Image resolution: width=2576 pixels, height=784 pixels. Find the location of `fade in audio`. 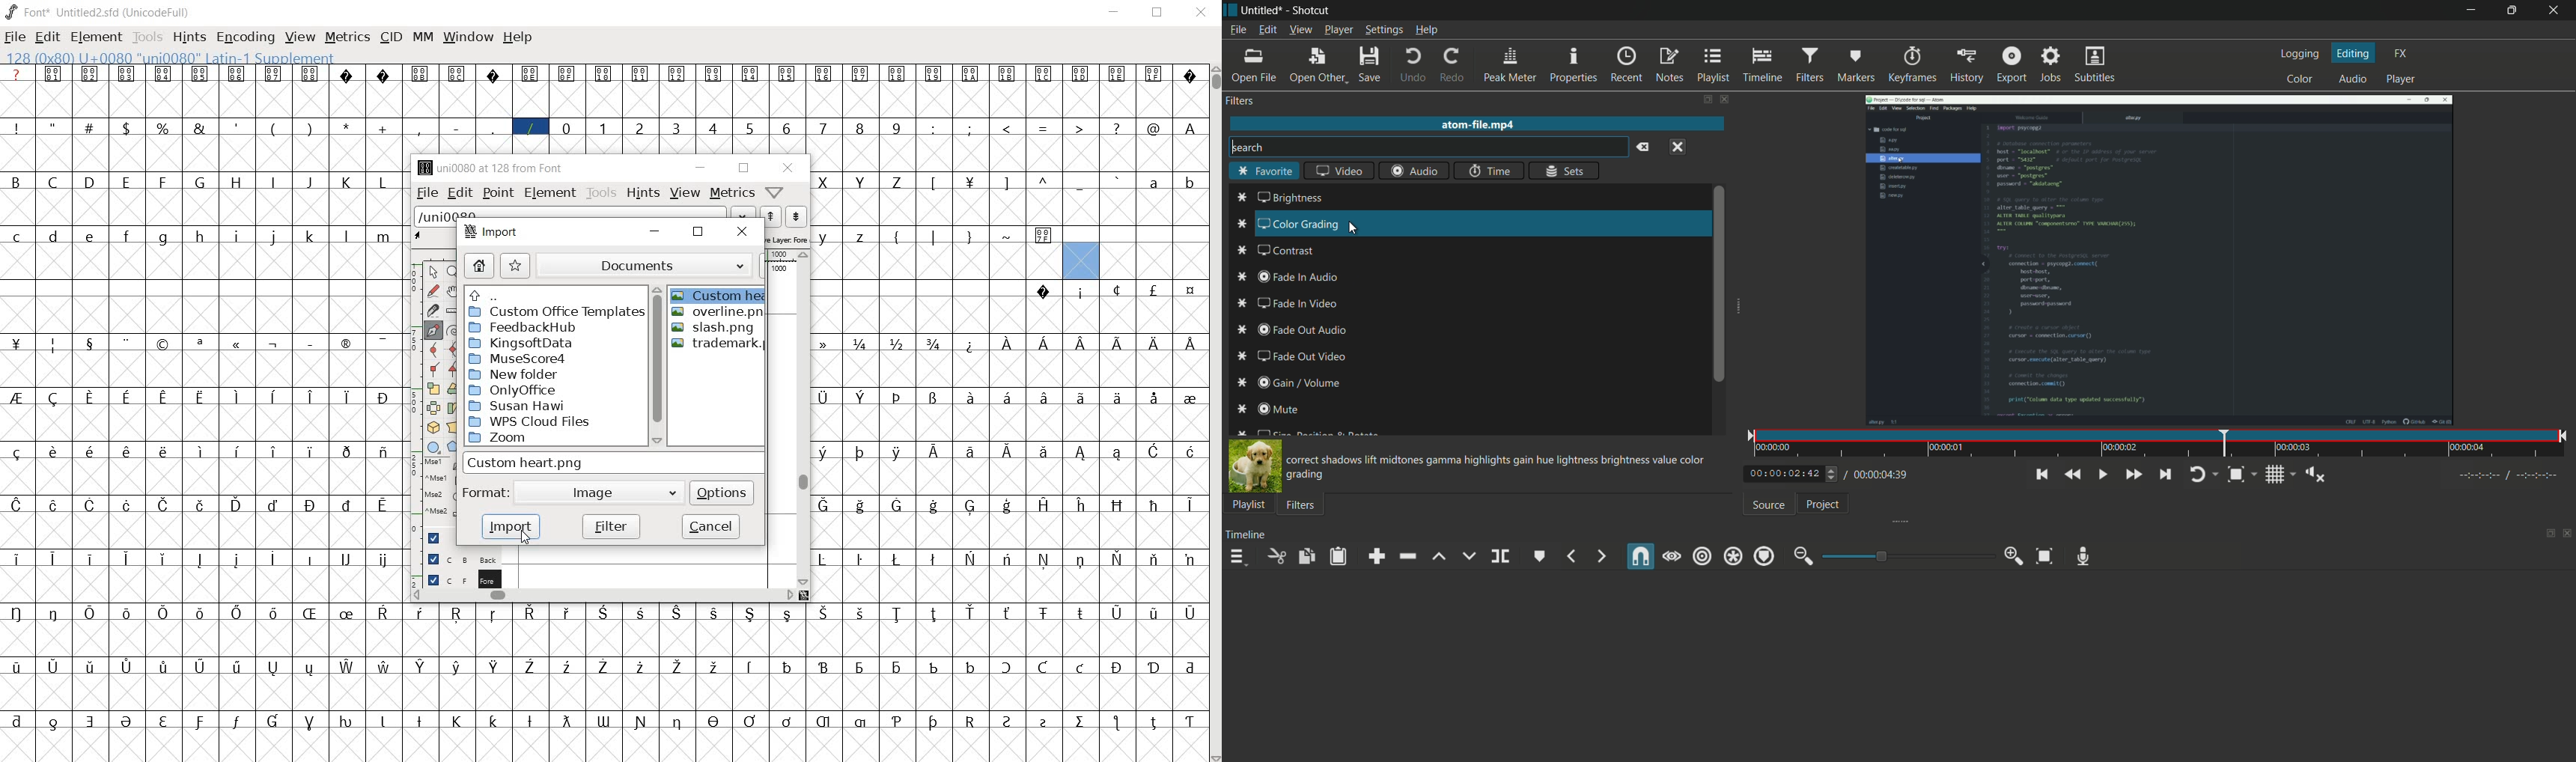

fade in audio is located at coordinates (1297, 279).